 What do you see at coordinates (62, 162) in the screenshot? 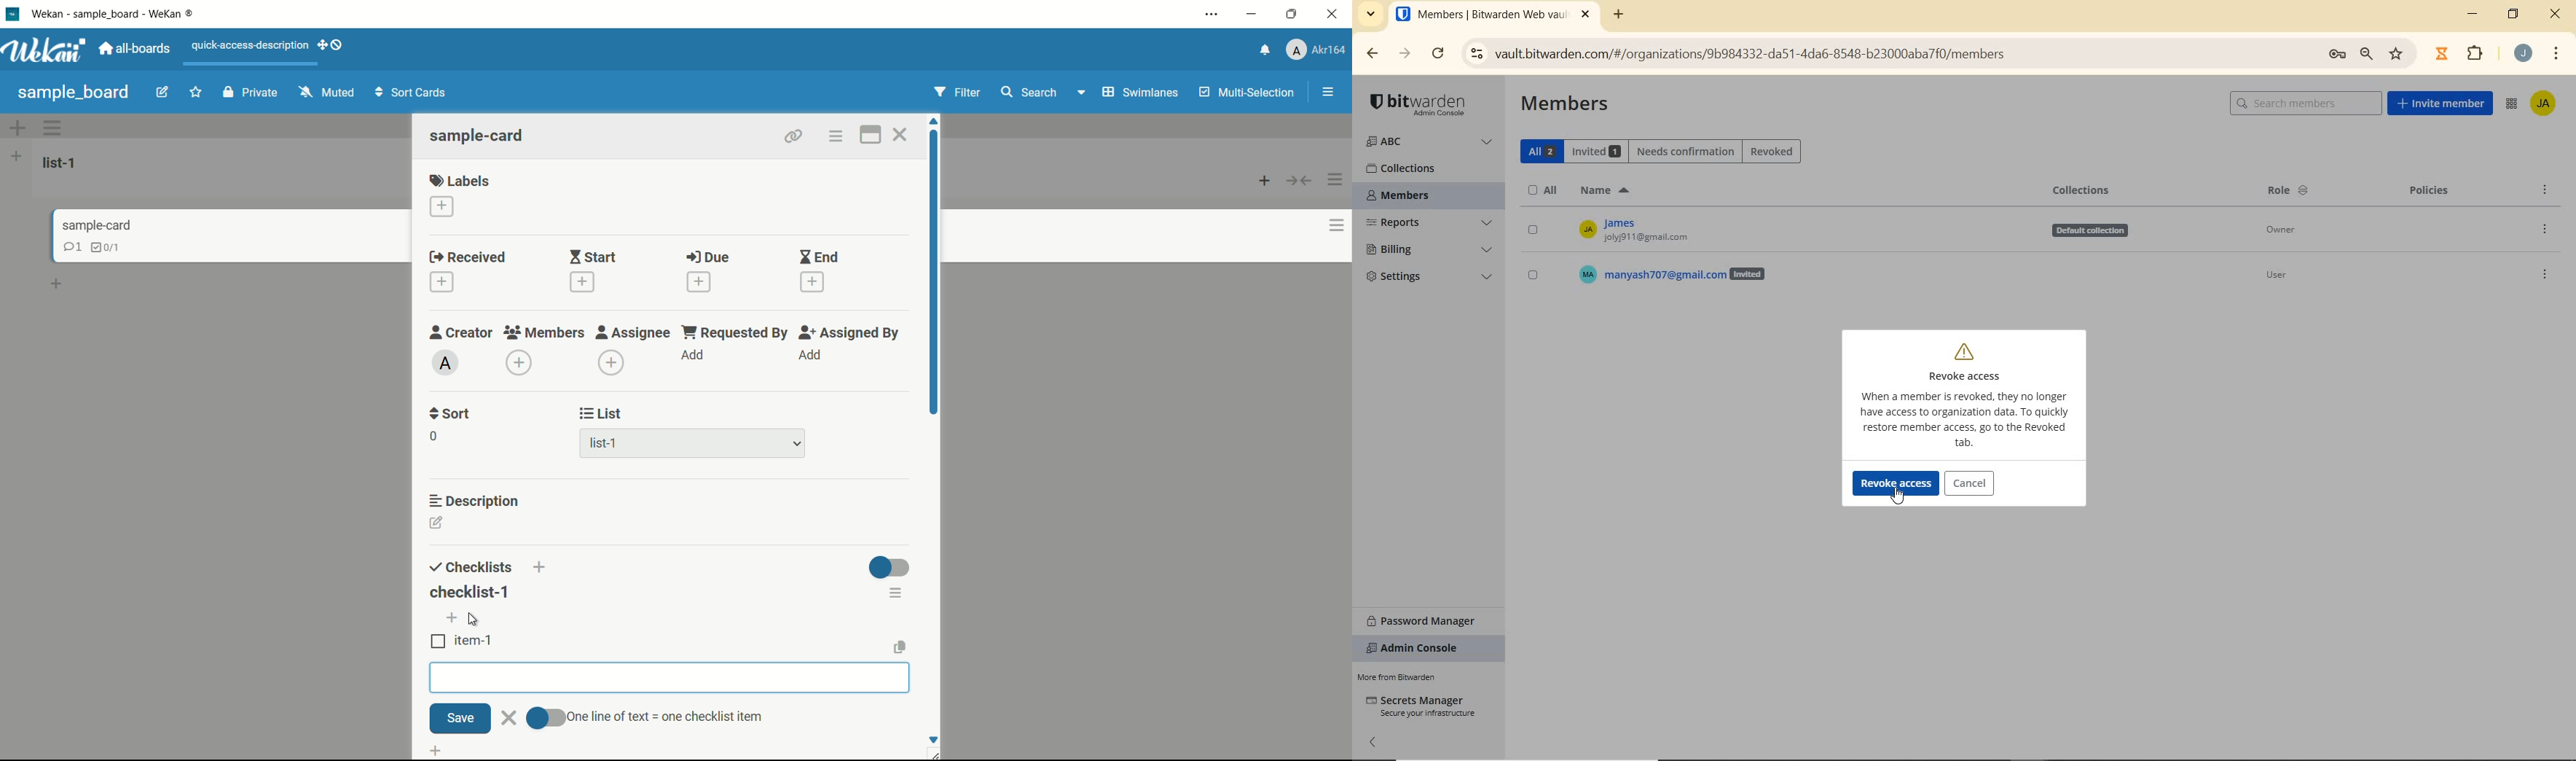
I see `list-1` at bounding box center [62, 162].